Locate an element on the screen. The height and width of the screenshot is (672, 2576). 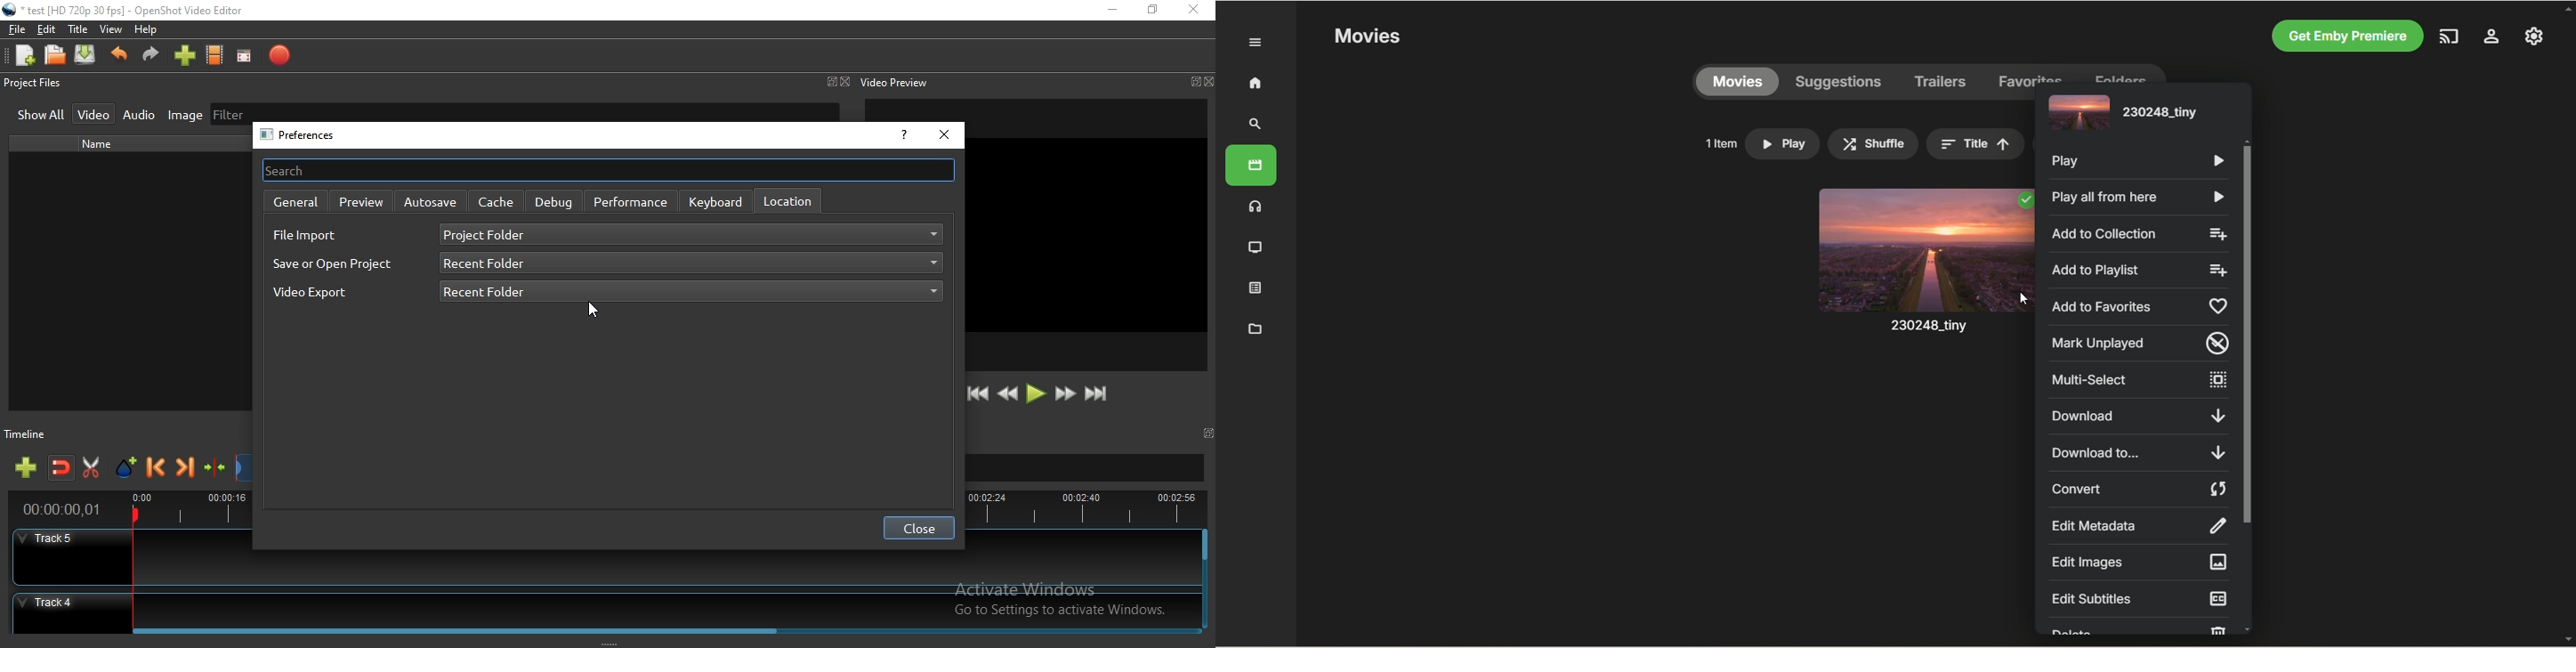
window is located at coordinates (1210, 433).